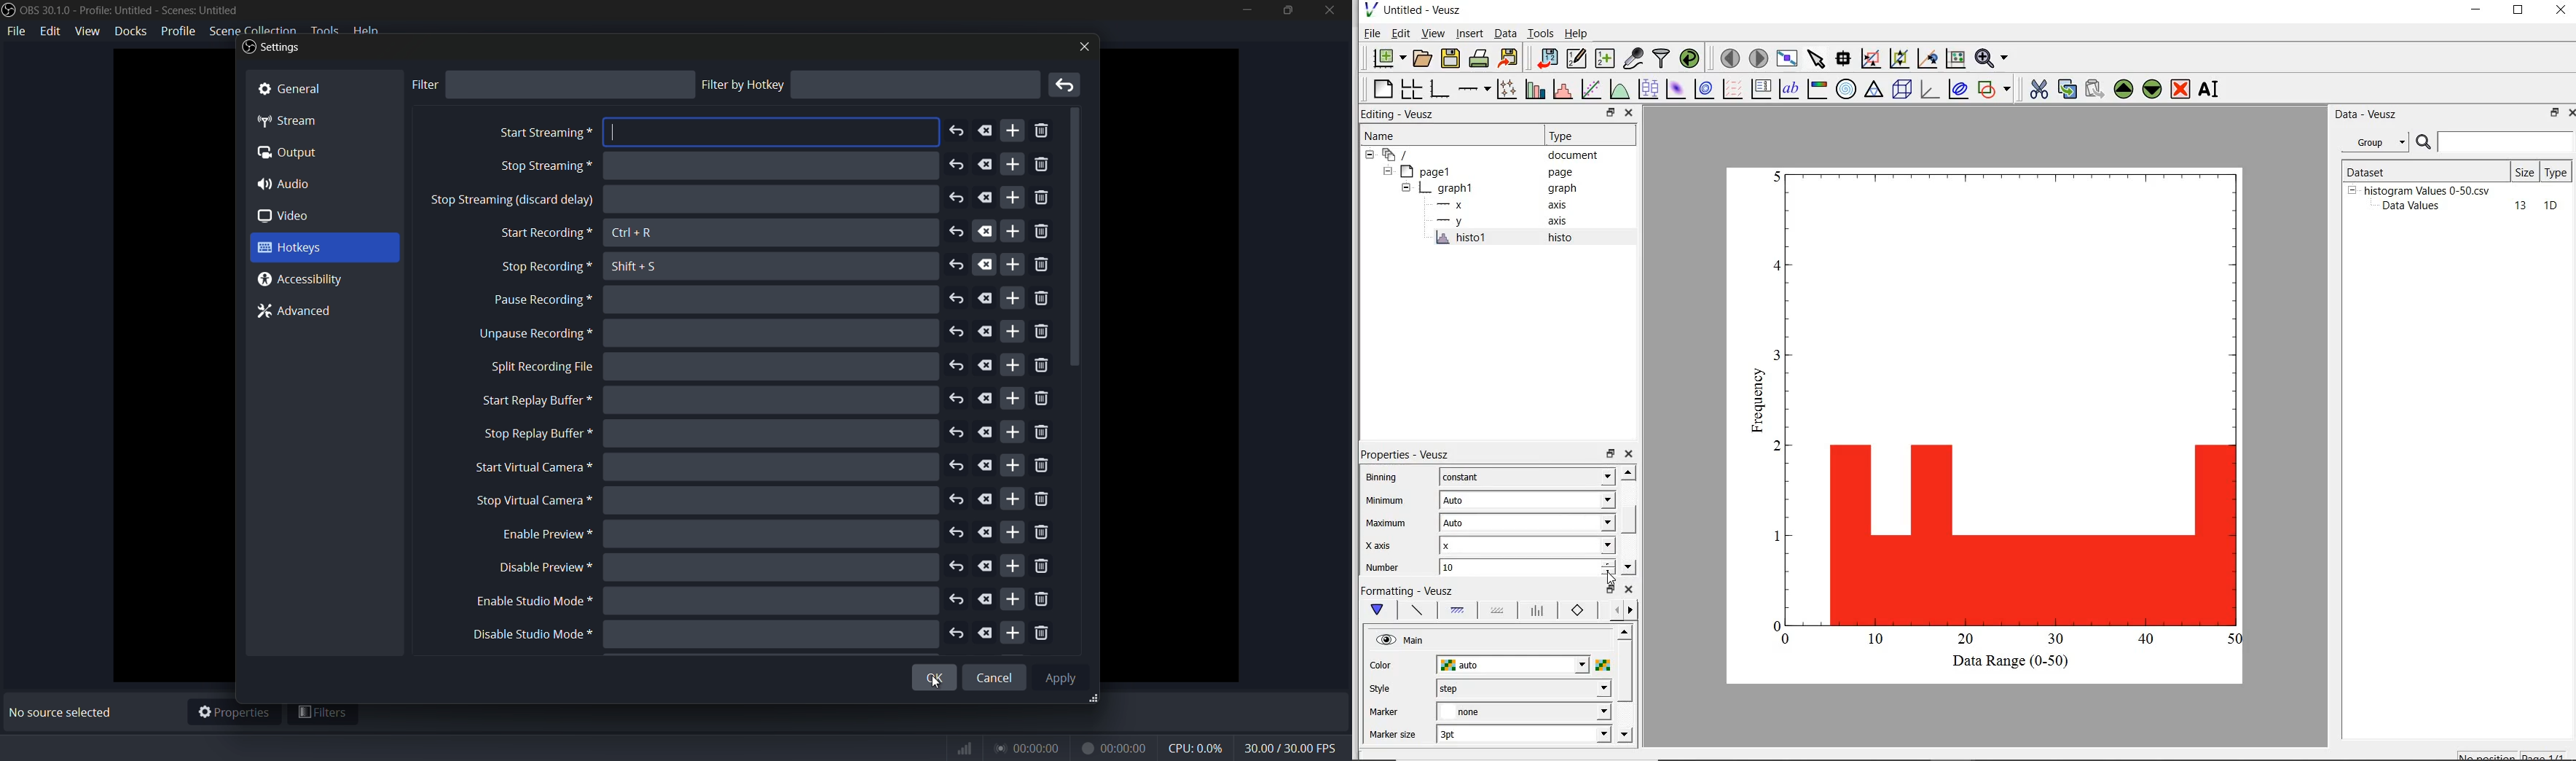  What do you see at coordinates (530, 400) in the screenshot?
I see `start replay buffer` at bounding box center [530, 400].